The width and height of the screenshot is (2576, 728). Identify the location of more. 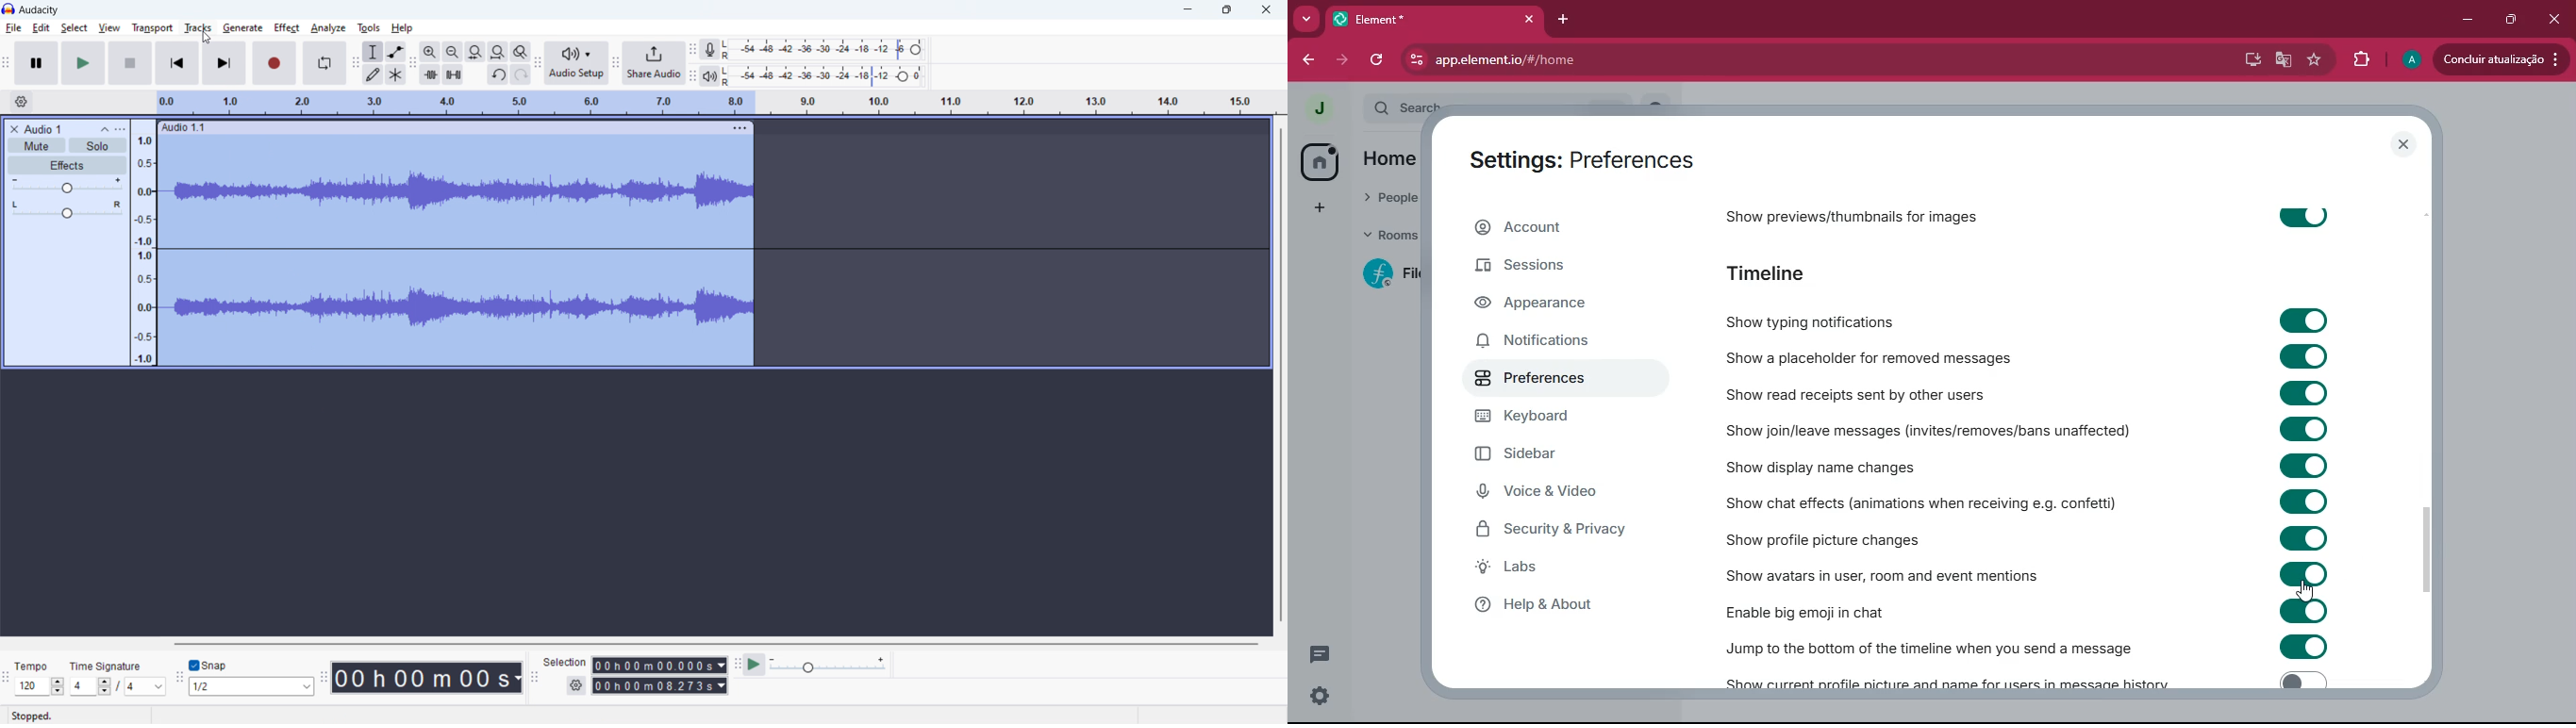
(1305, 19).